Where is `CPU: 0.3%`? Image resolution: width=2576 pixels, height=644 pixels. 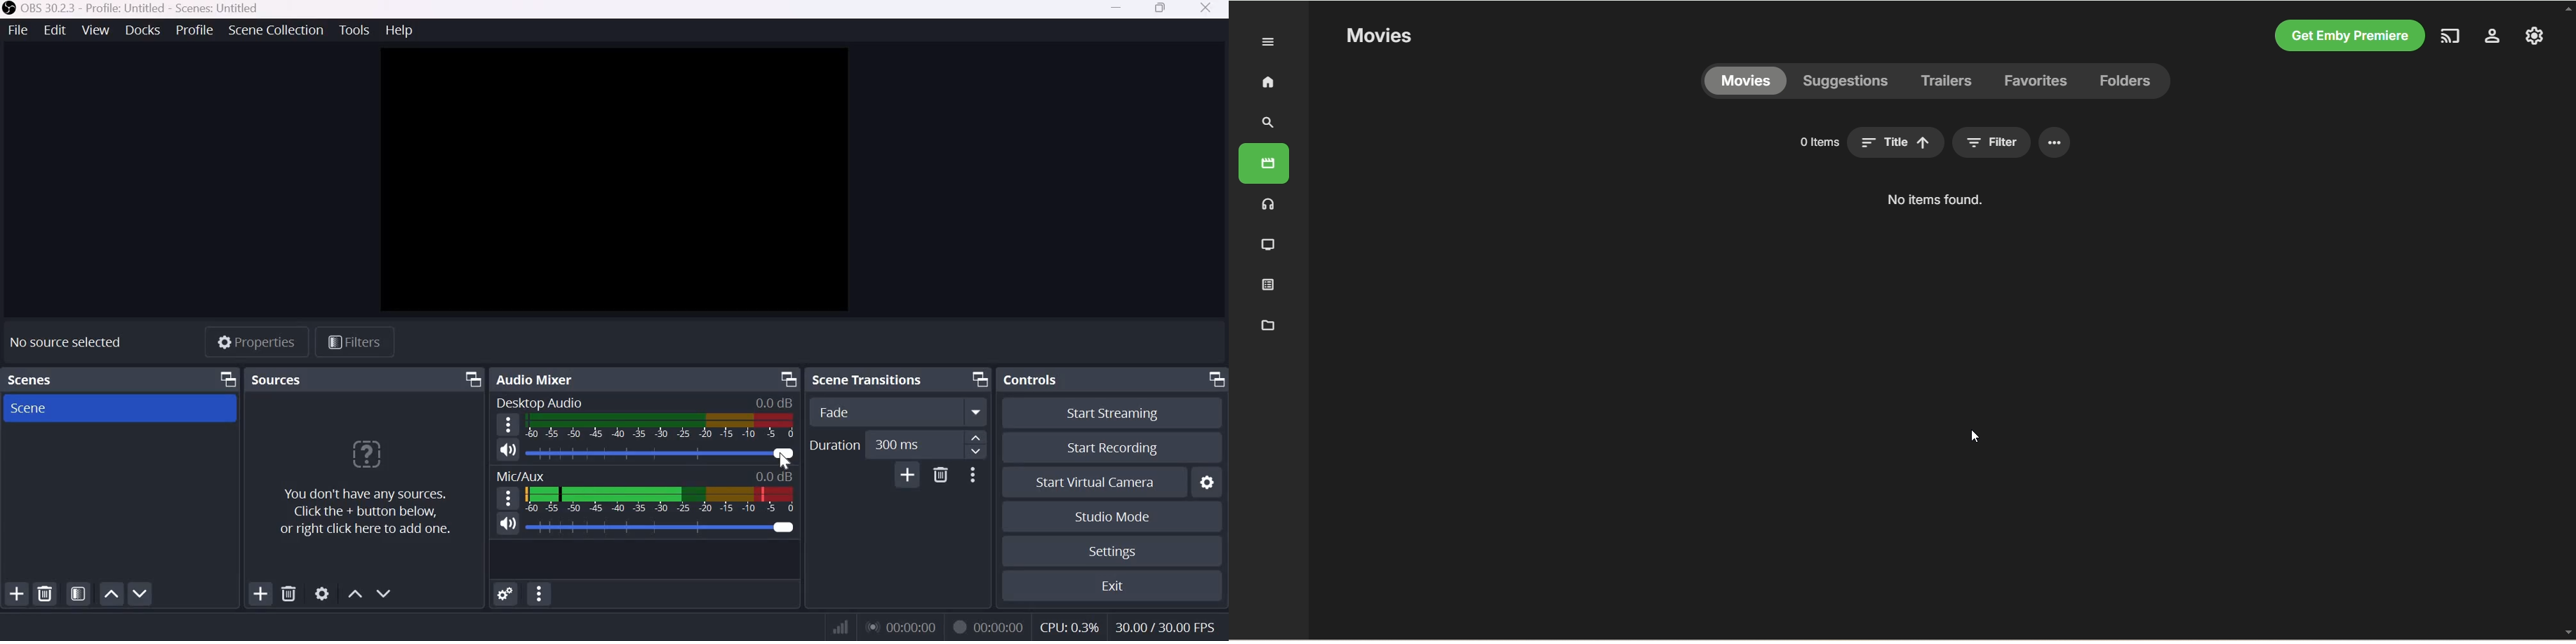 CPU: 0.3% is located at coordinates (1070, 626).